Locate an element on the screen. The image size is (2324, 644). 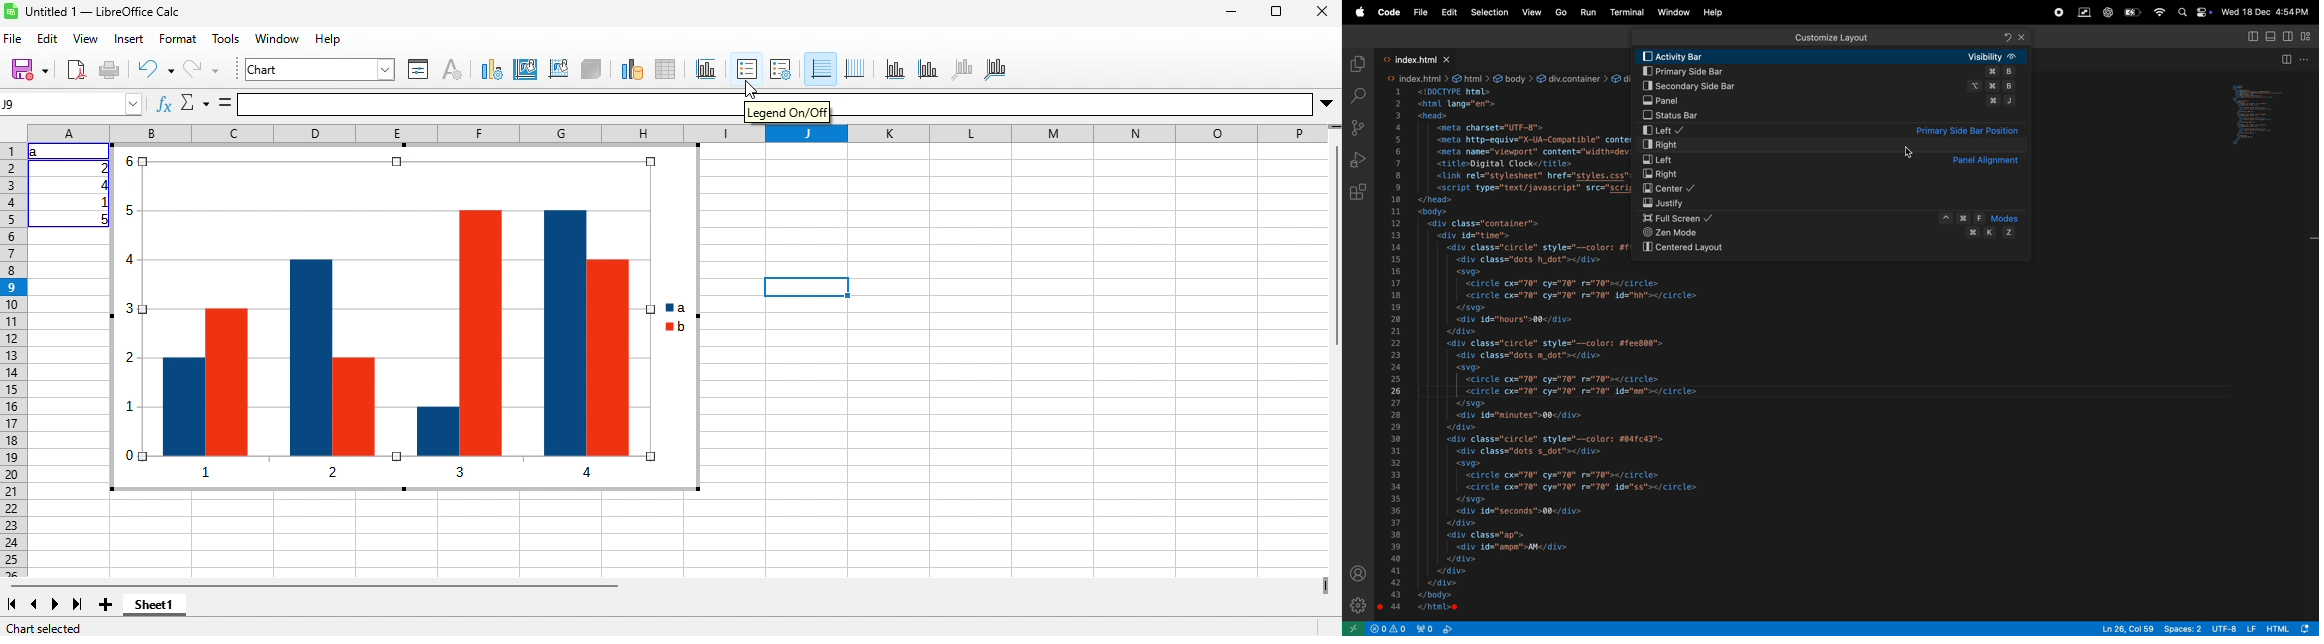
chart type is located at coordinates (491, 70).